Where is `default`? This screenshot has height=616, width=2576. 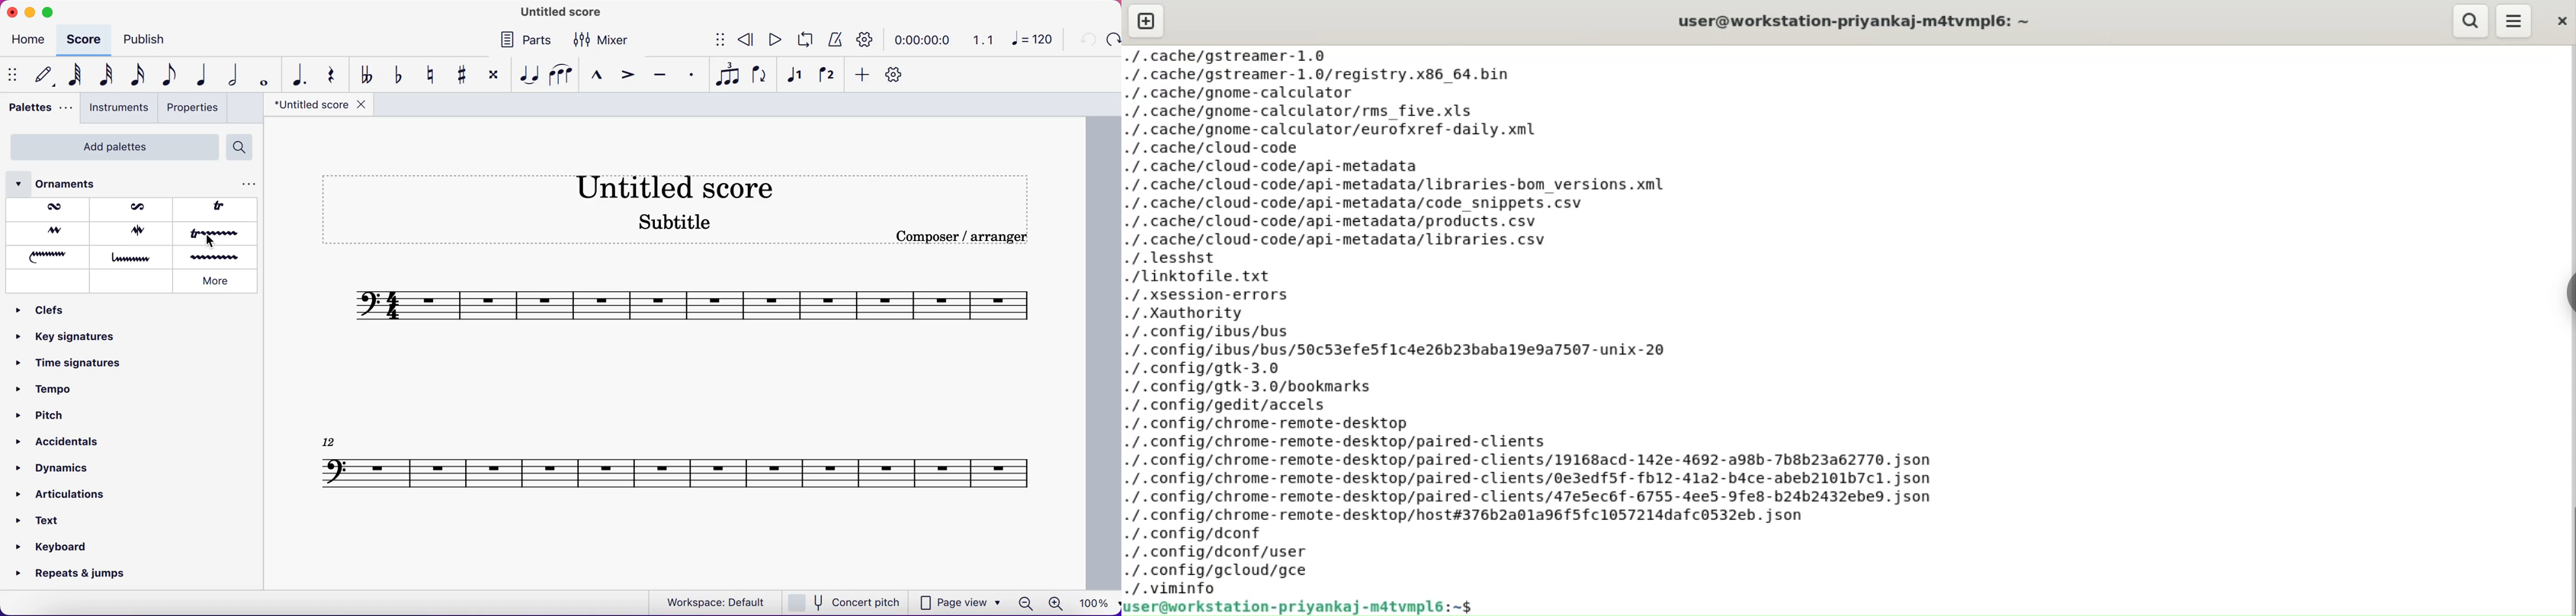 default is located at coordinates (40, 75).